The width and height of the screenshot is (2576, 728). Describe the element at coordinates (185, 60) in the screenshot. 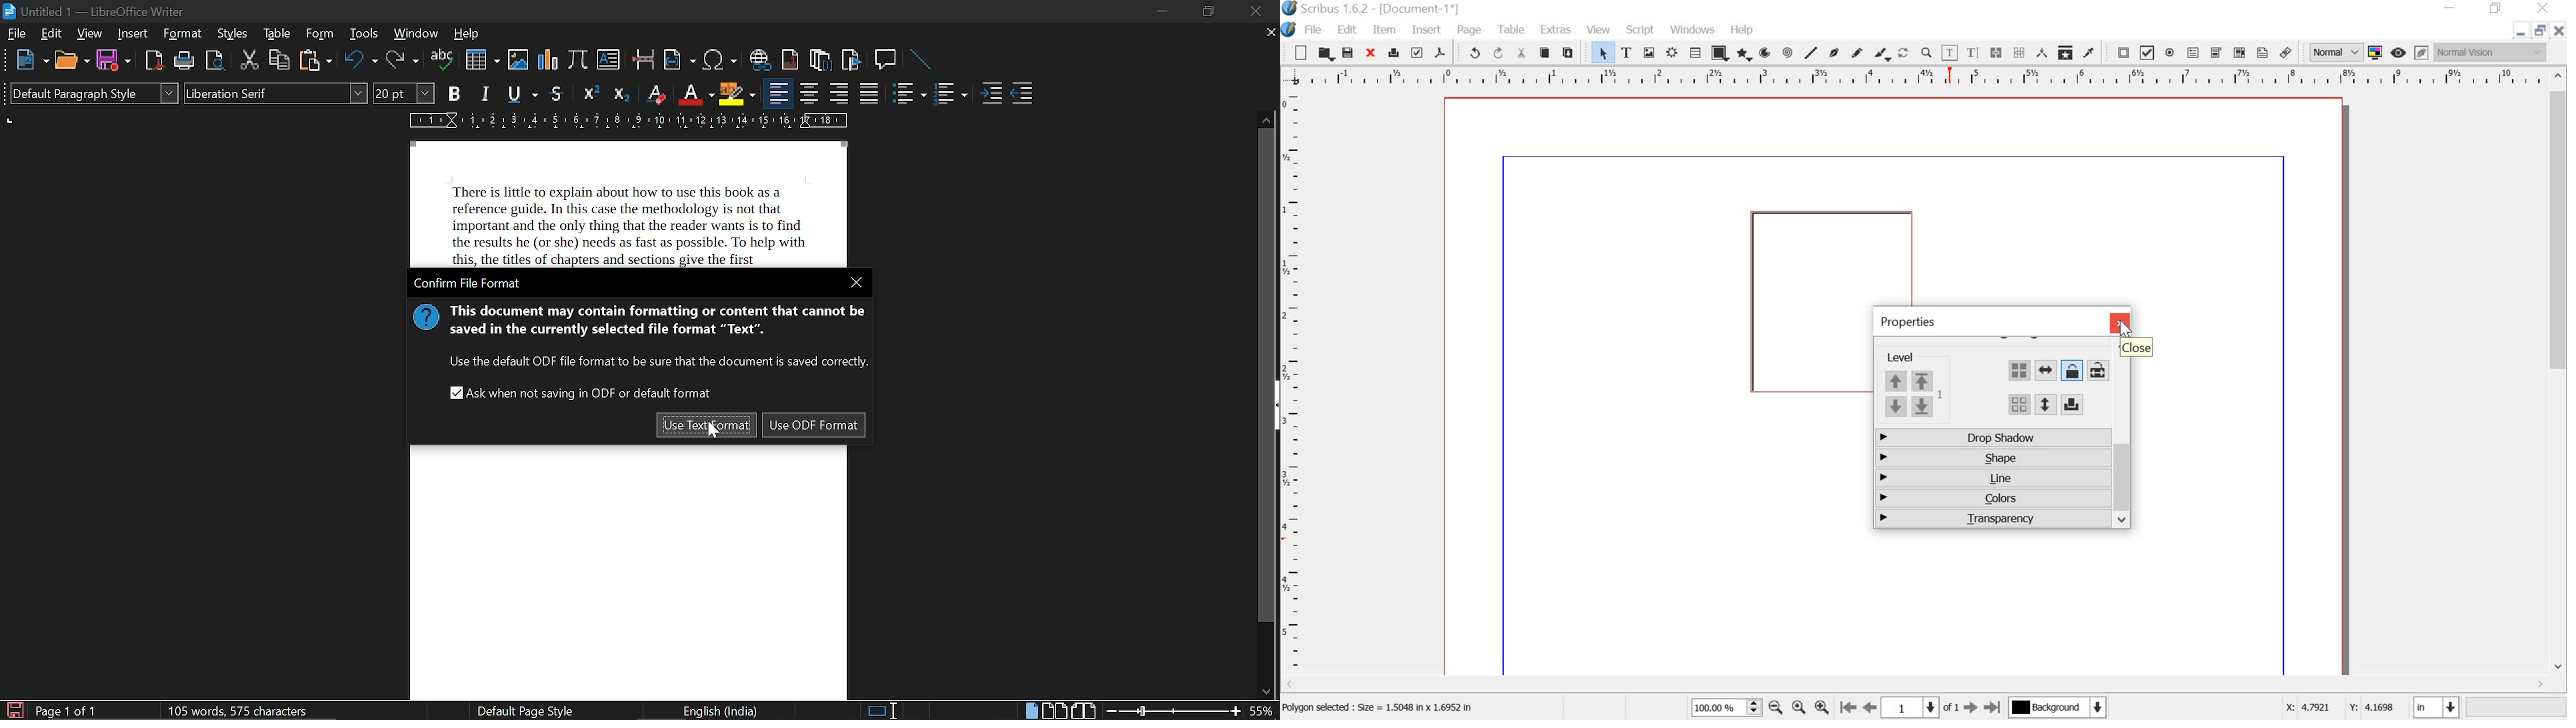

I see `print` at that location.